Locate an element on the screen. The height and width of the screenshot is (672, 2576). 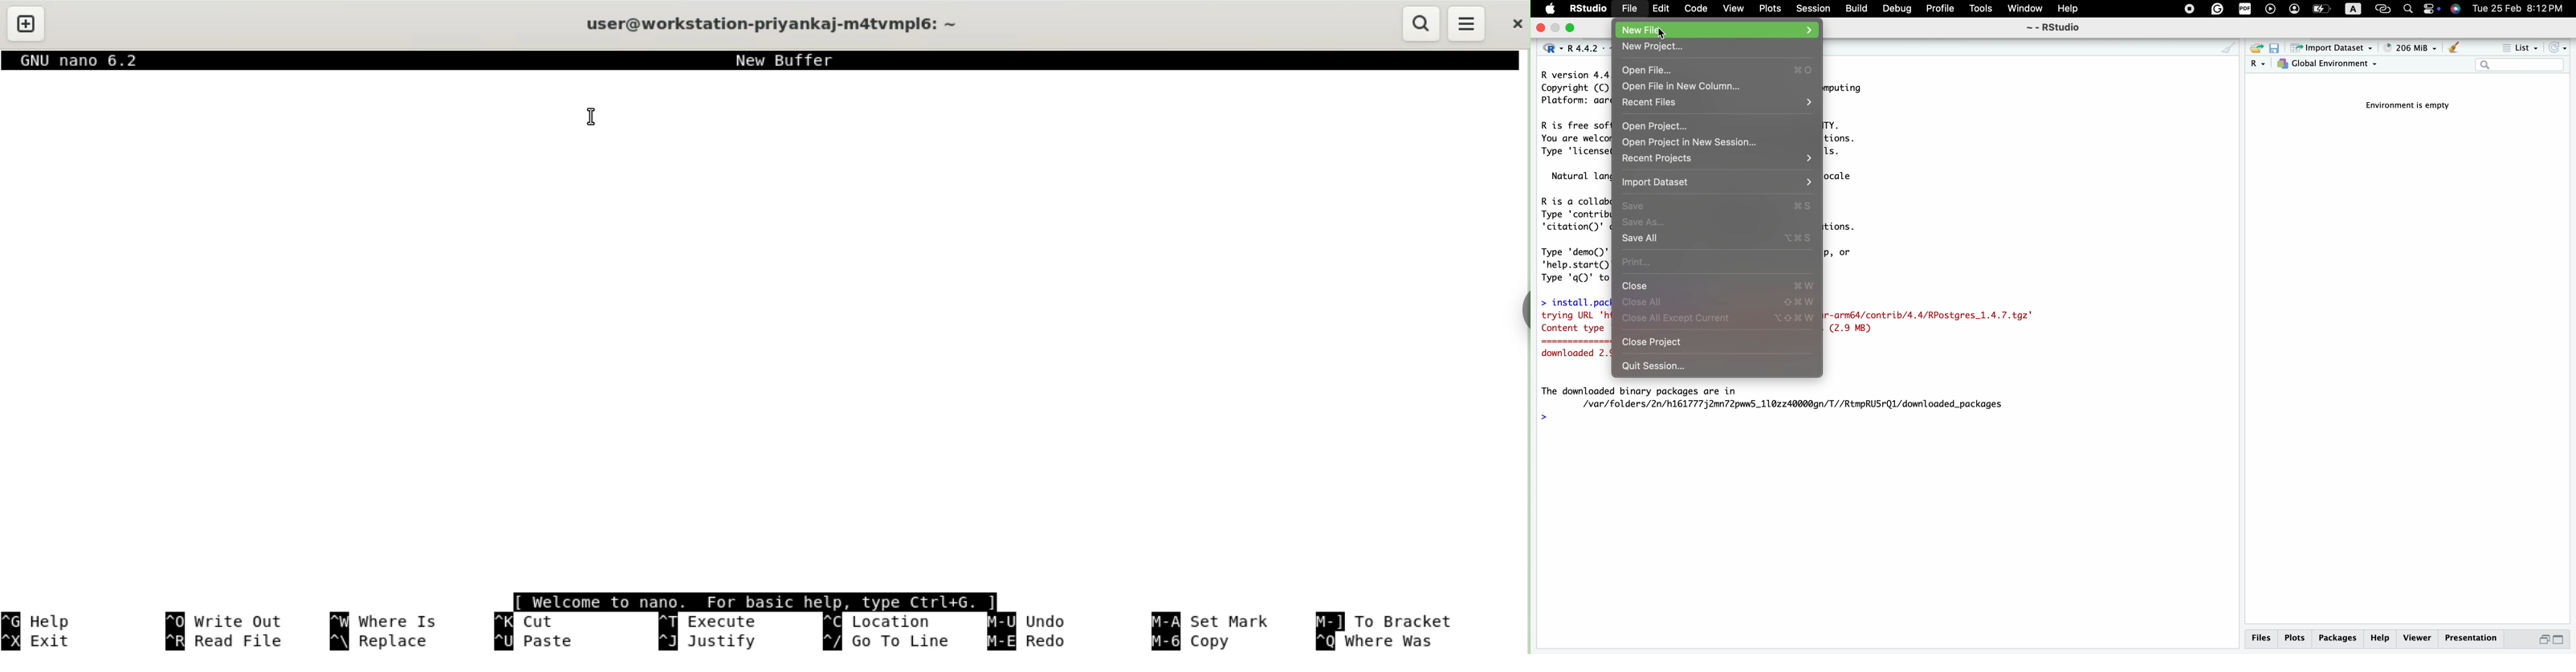
close project is located at coordinates (1719, 344).